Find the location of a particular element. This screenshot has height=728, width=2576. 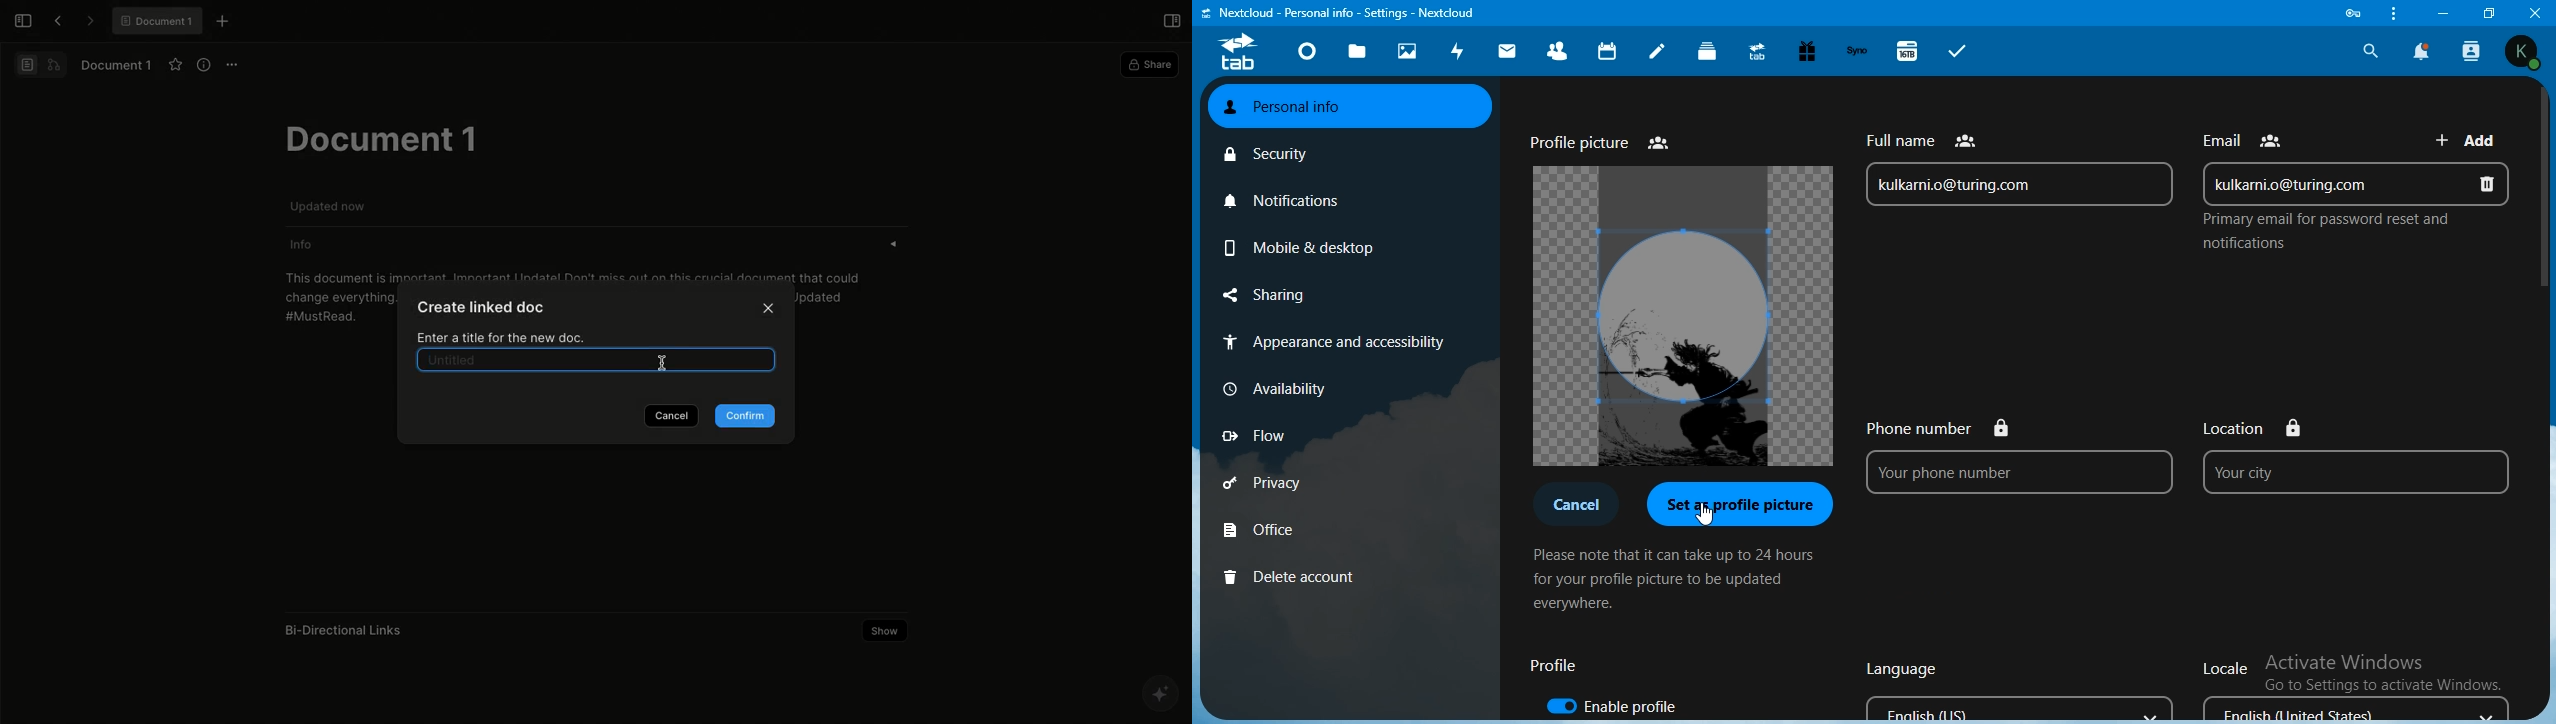

privacy is located at coordinates (1268, 484).